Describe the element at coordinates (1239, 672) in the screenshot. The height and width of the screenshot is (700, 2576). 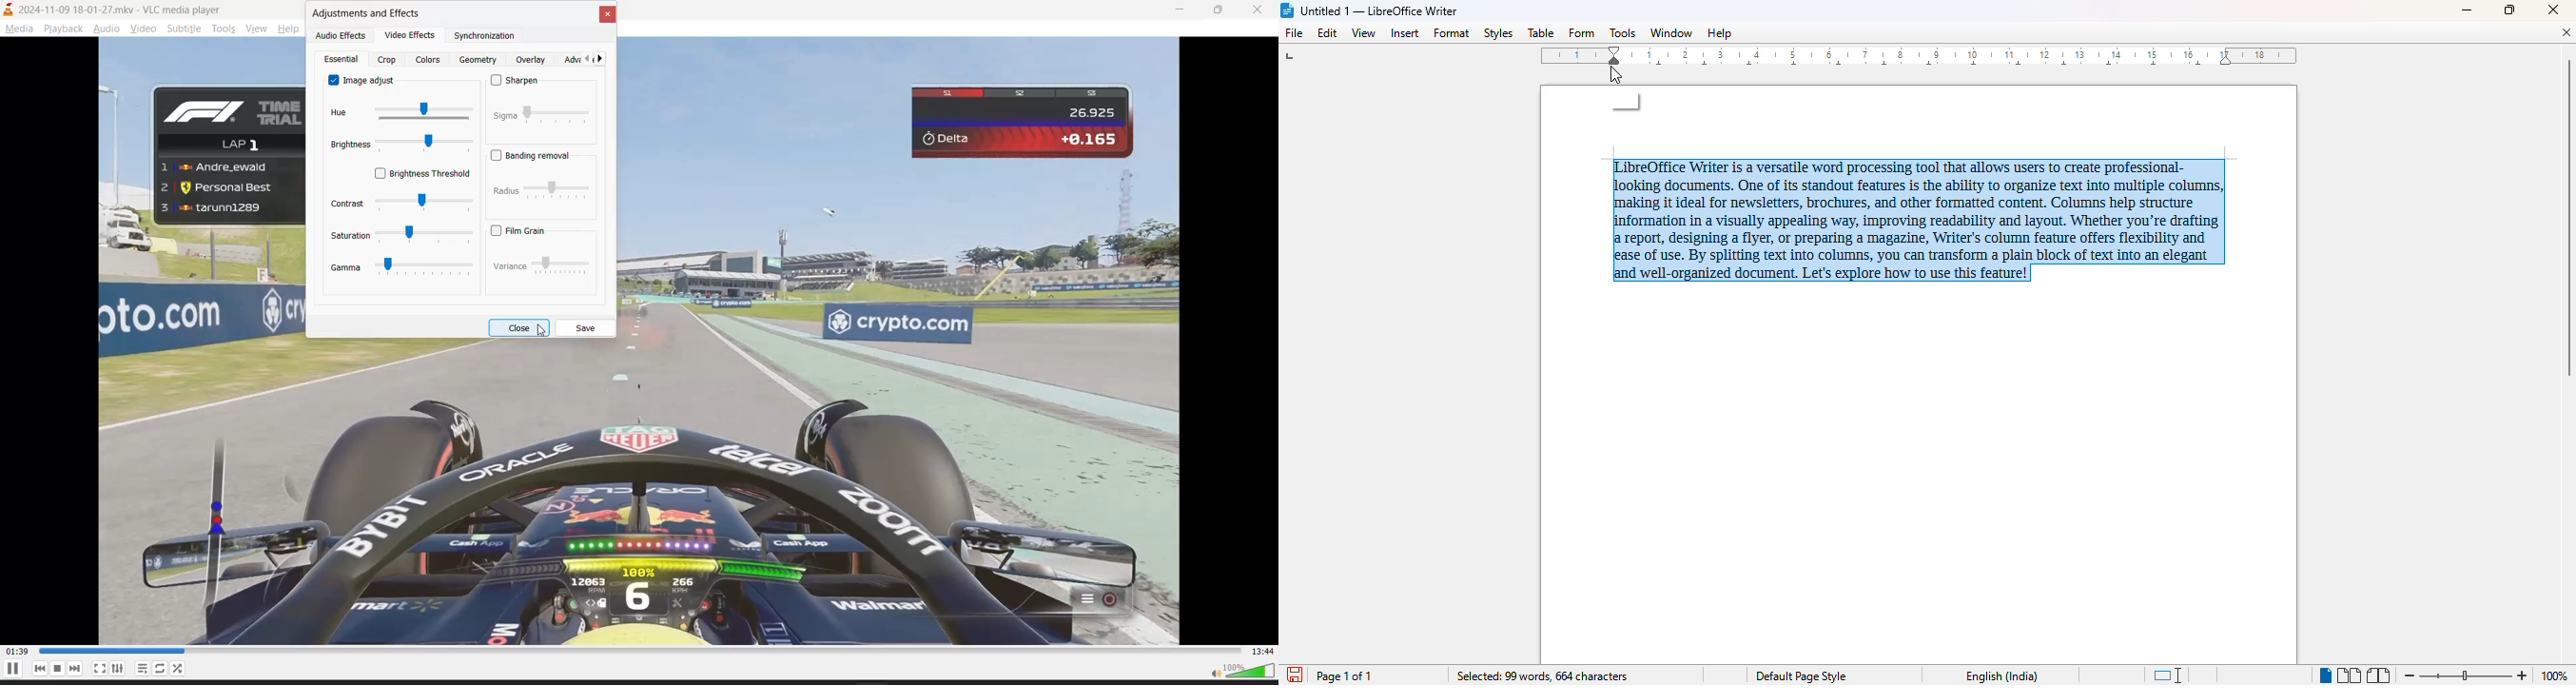
I see `volume` at that location.